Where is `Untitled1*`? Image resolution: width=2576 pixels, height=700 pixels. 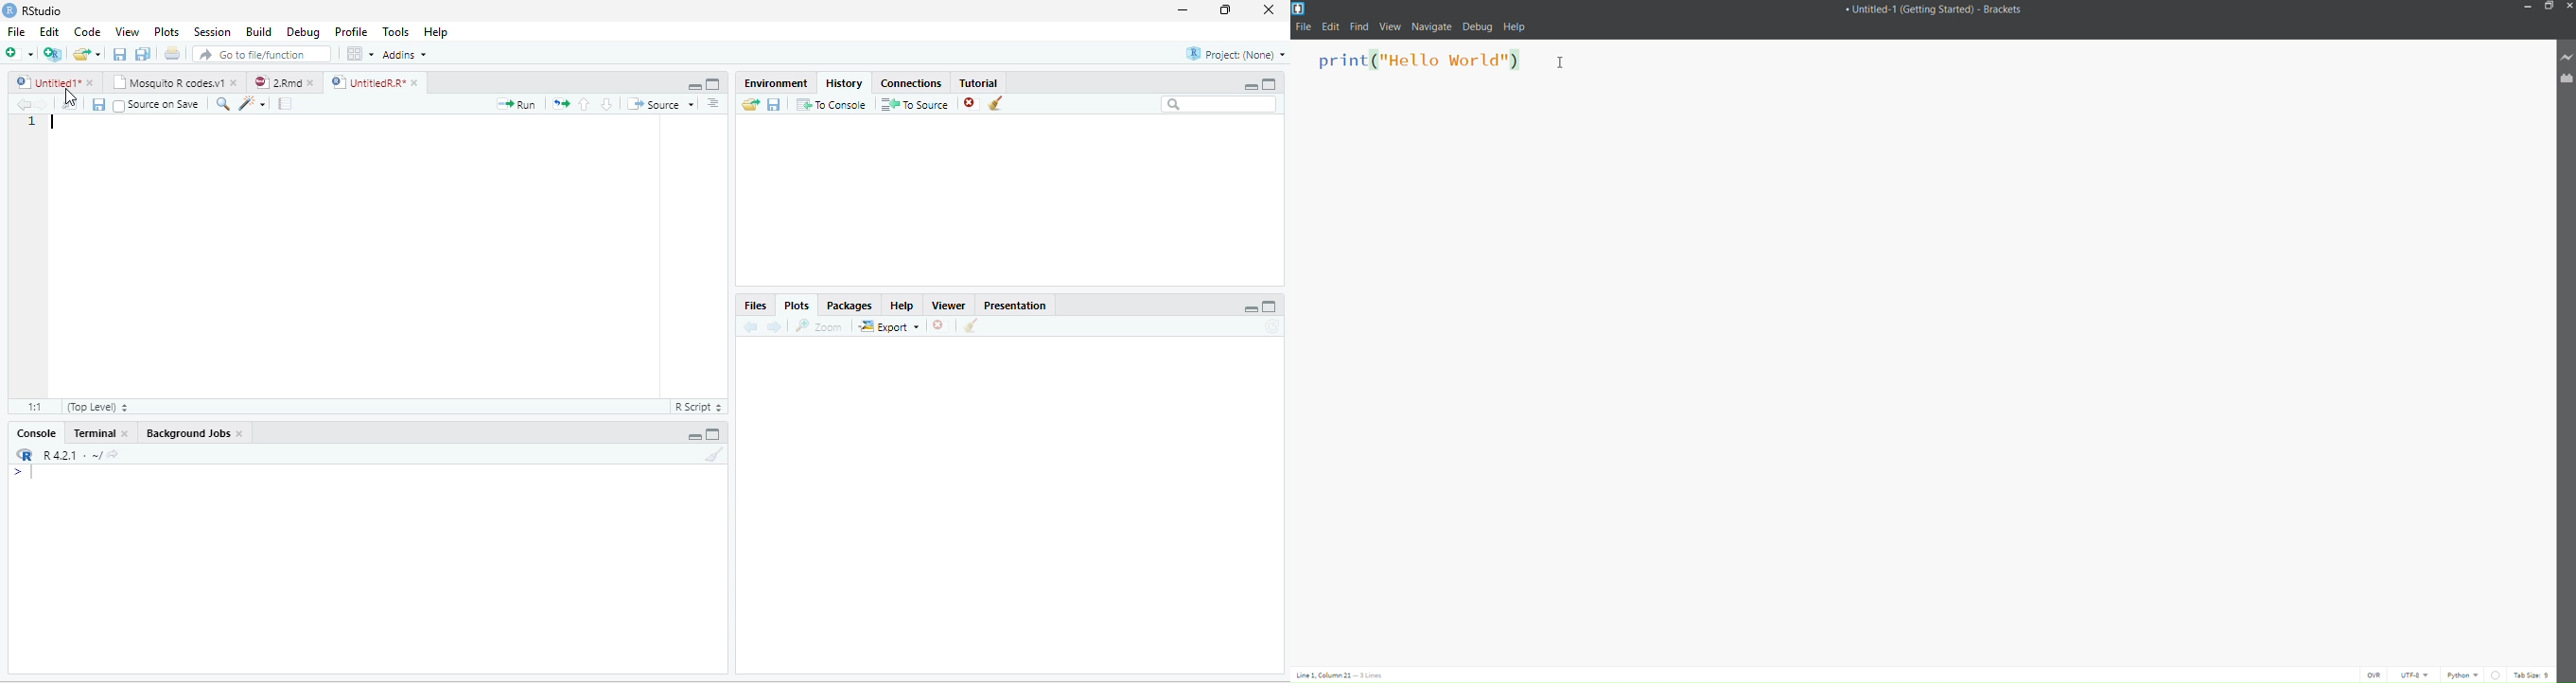 Untitled1* is located at coordinates (45, 82).